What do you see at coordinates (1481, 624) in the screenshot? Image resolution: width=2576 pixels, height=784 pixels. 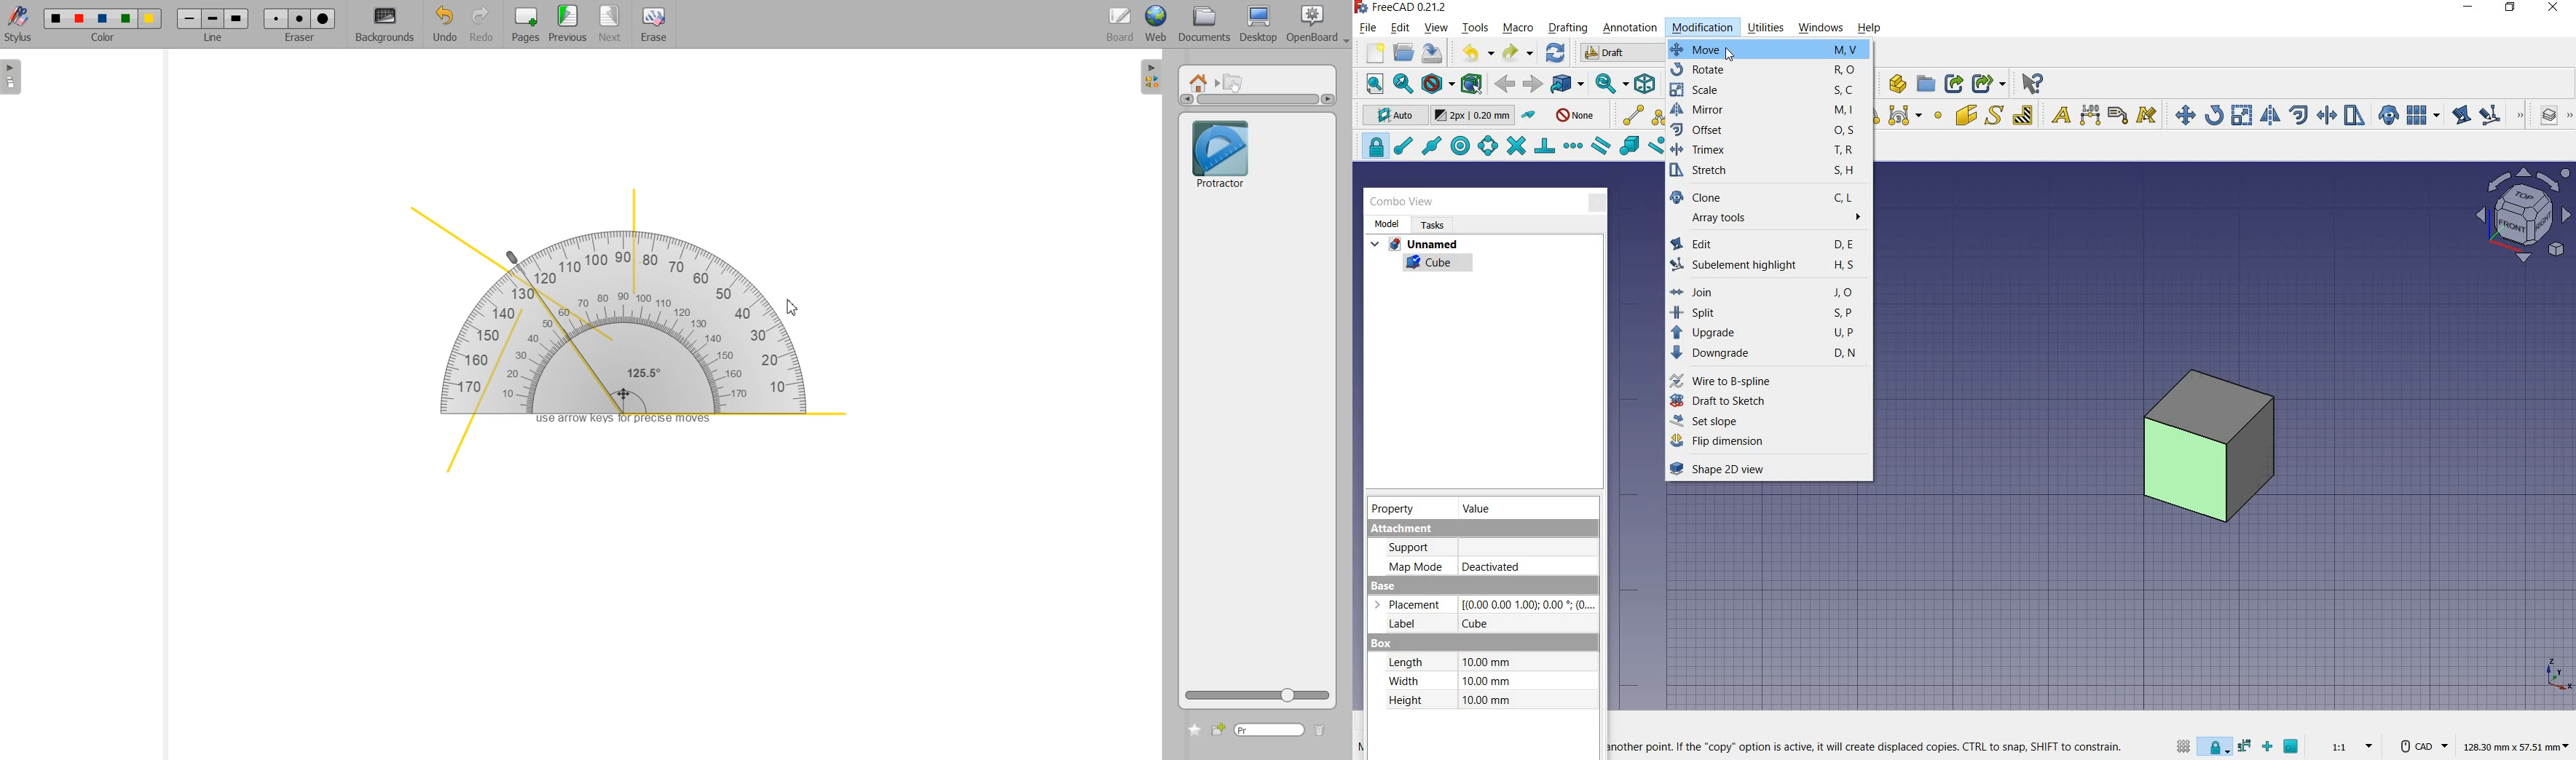 I see `cube` at bounding box center [1481, 624].